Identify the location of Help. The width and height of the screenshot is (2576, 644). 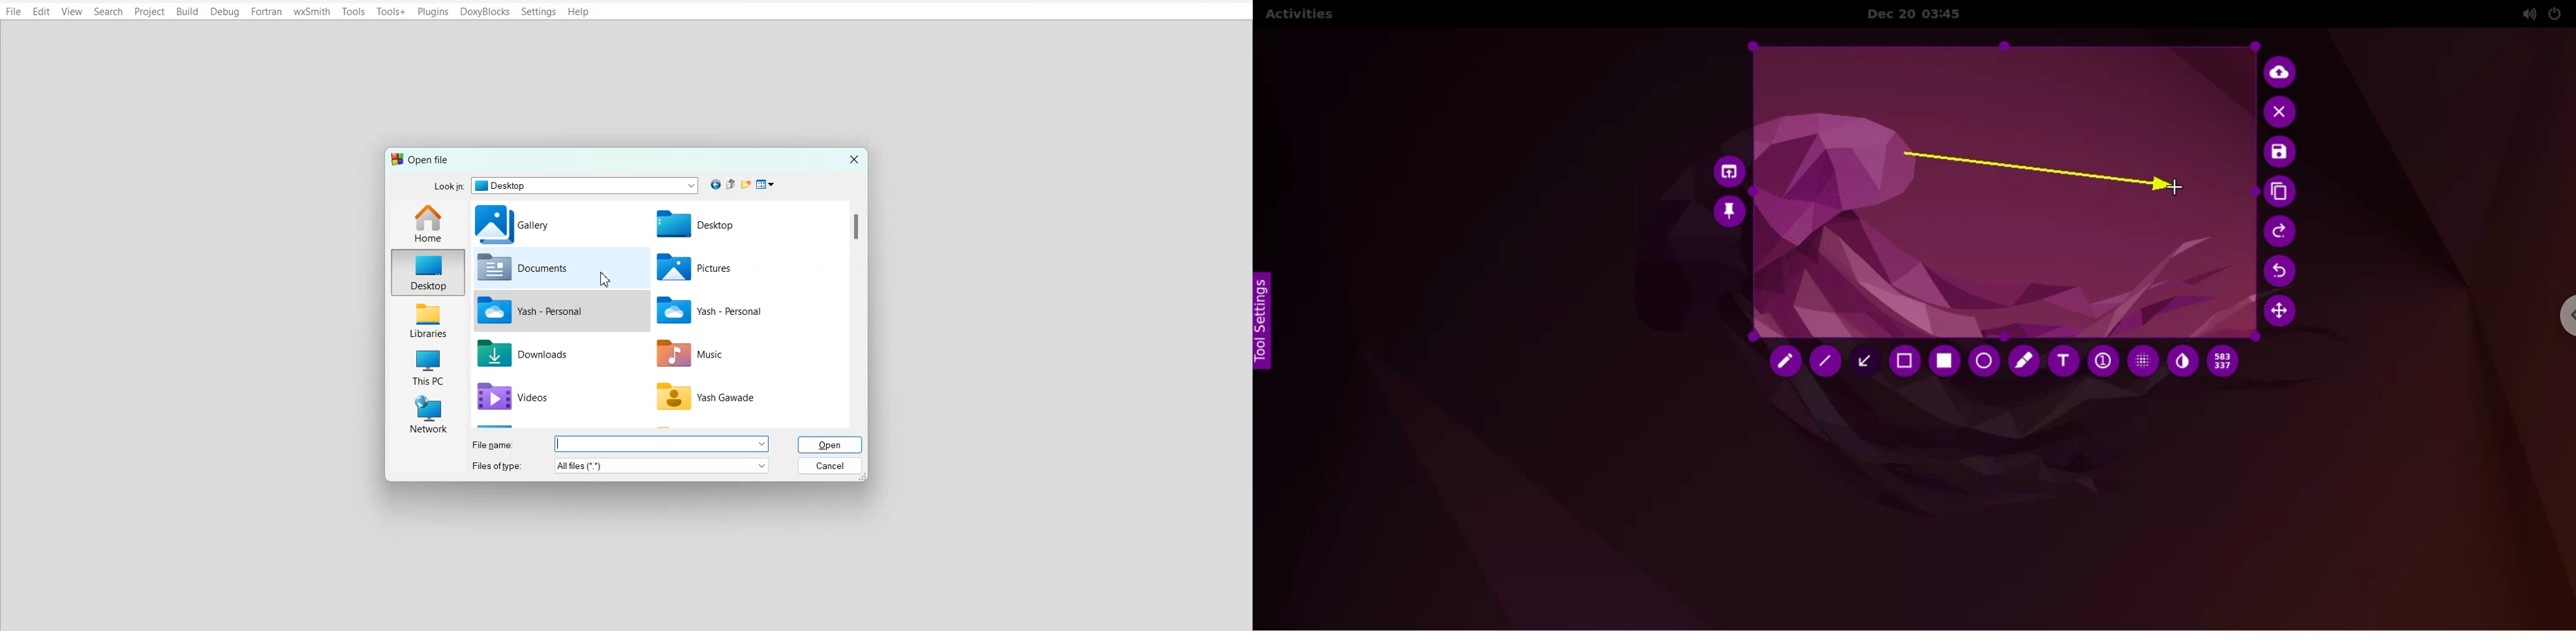
(578, 12).